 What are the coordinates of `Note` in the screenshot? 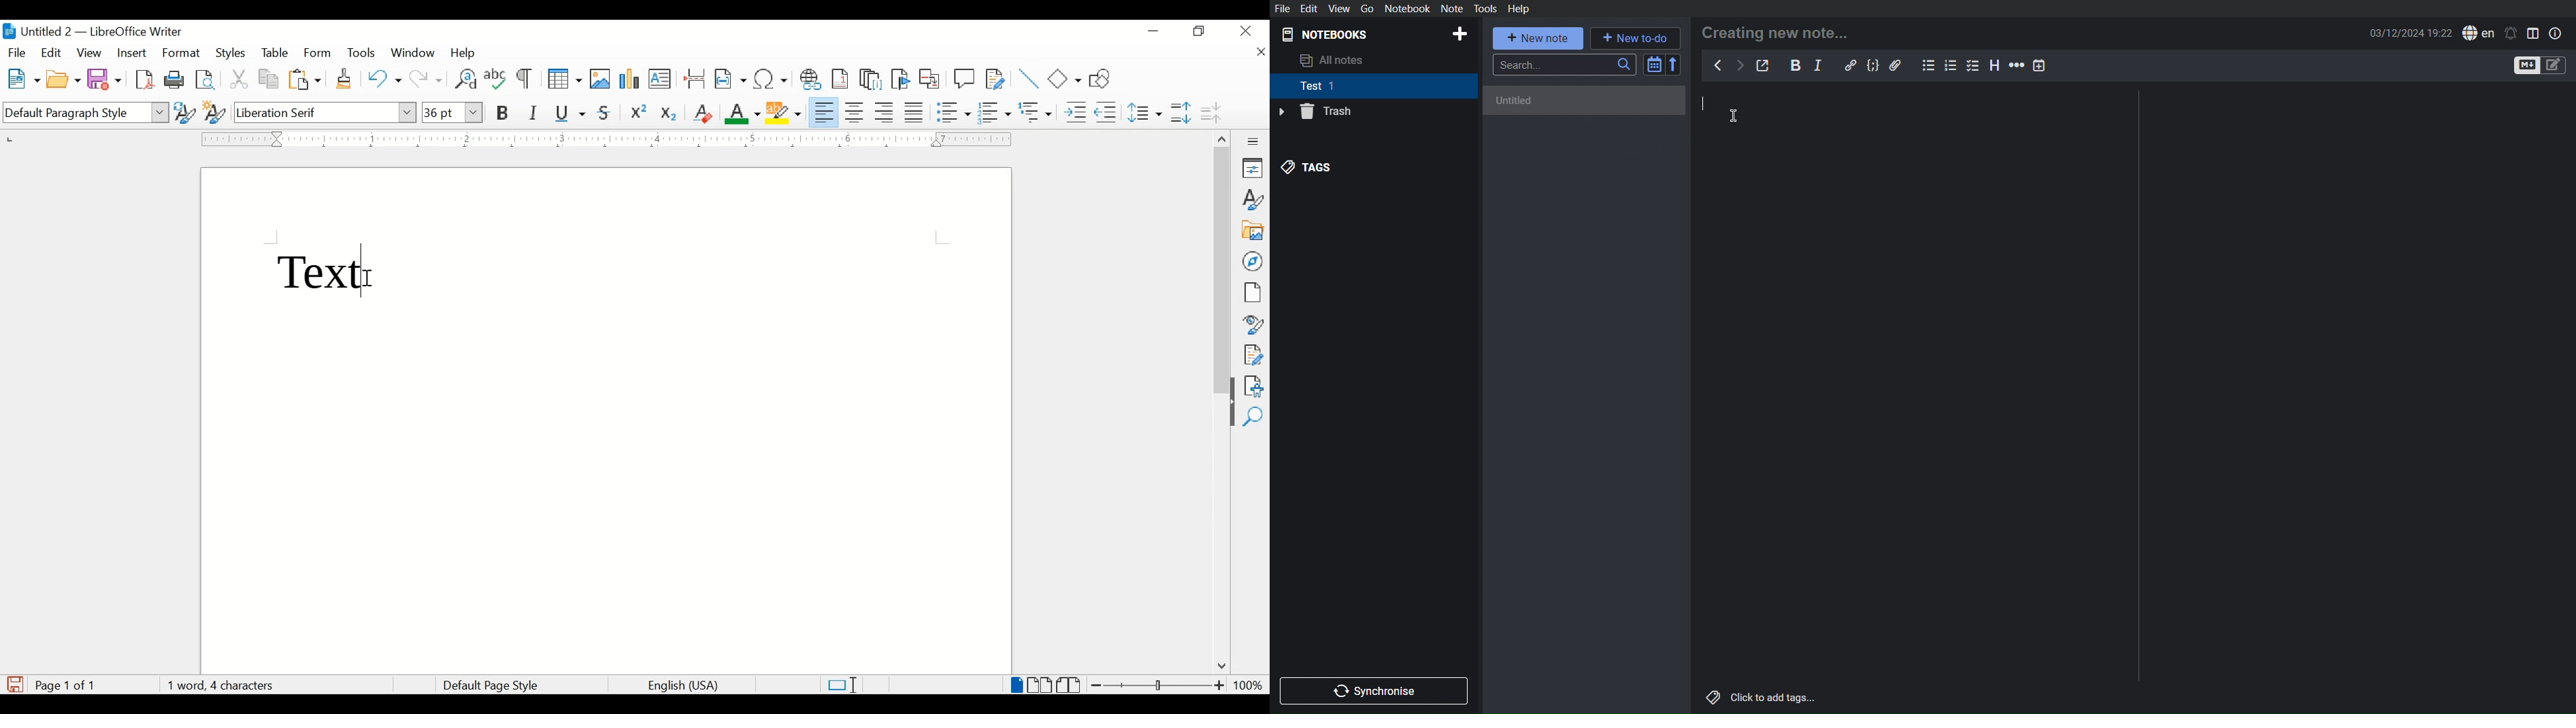 It's located at (1452, 9).